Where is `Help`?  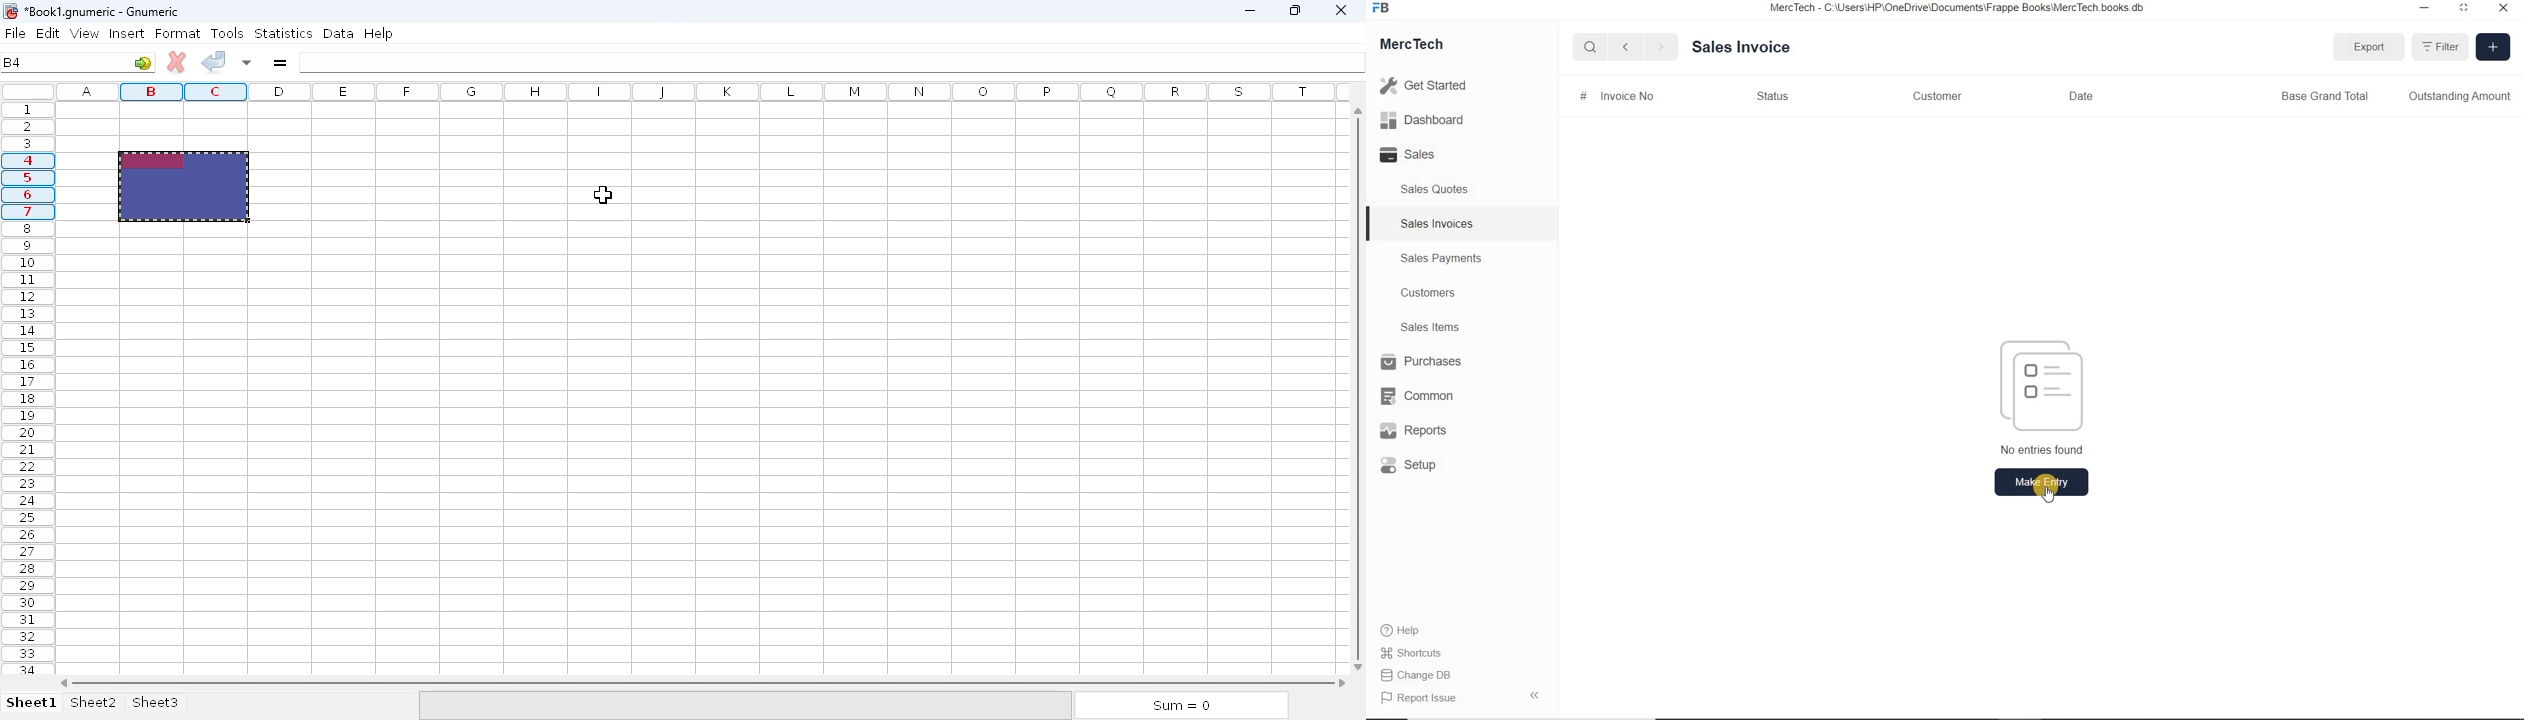 Help is located at coordinates (1407, 630).